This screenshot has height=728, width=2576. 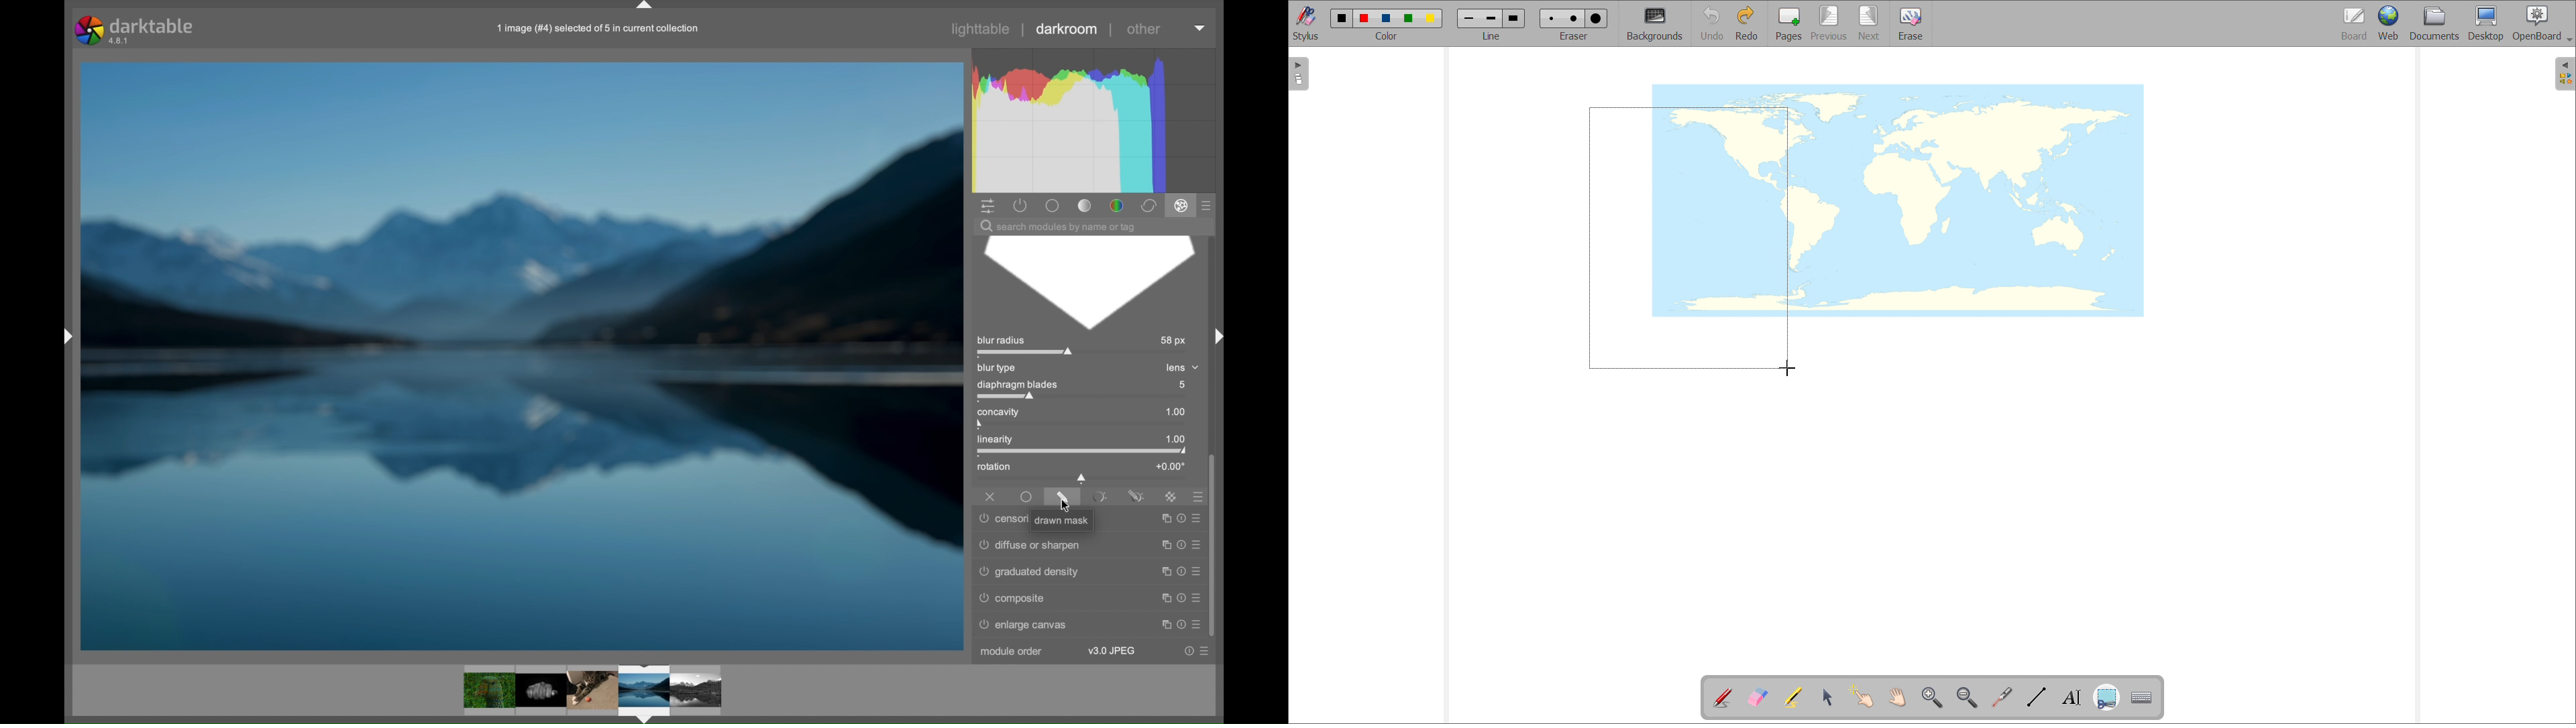 What do you see at coordinates (1595, 19) in the screenshot?
I see `large` at bounding box center [1595, 19].